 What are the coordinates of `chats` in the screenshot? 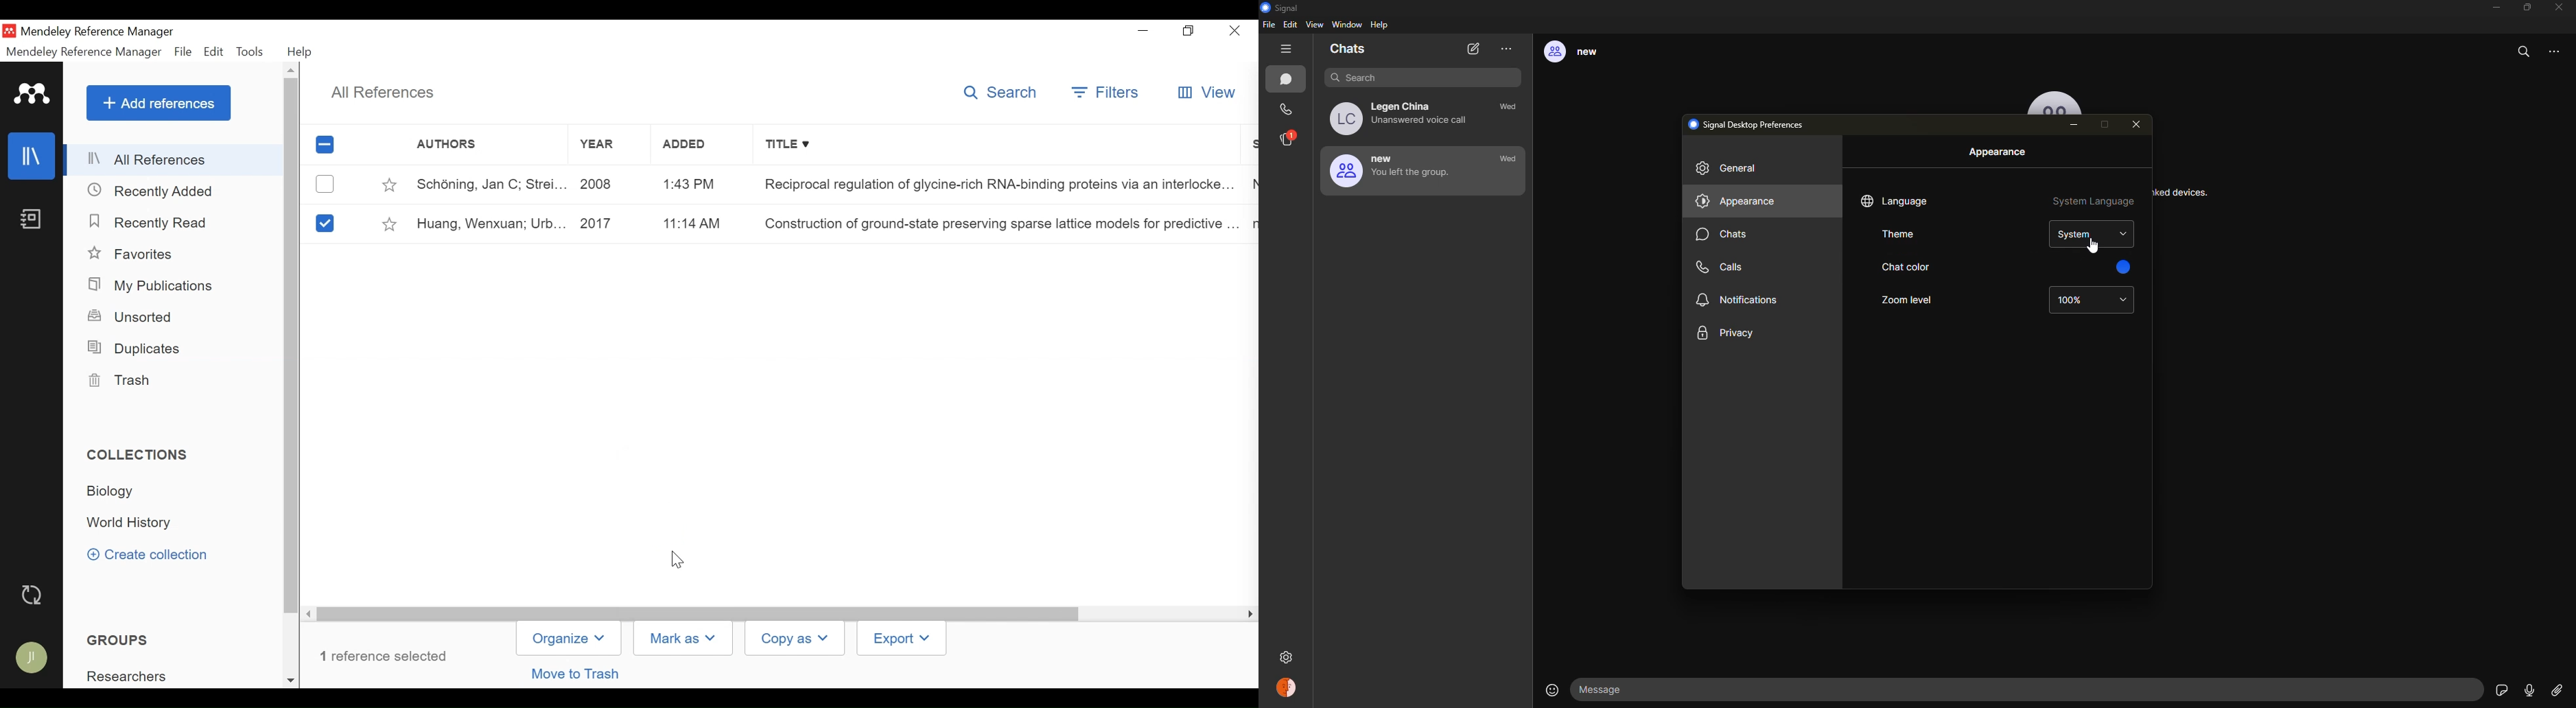 It's located at (1724, 236).